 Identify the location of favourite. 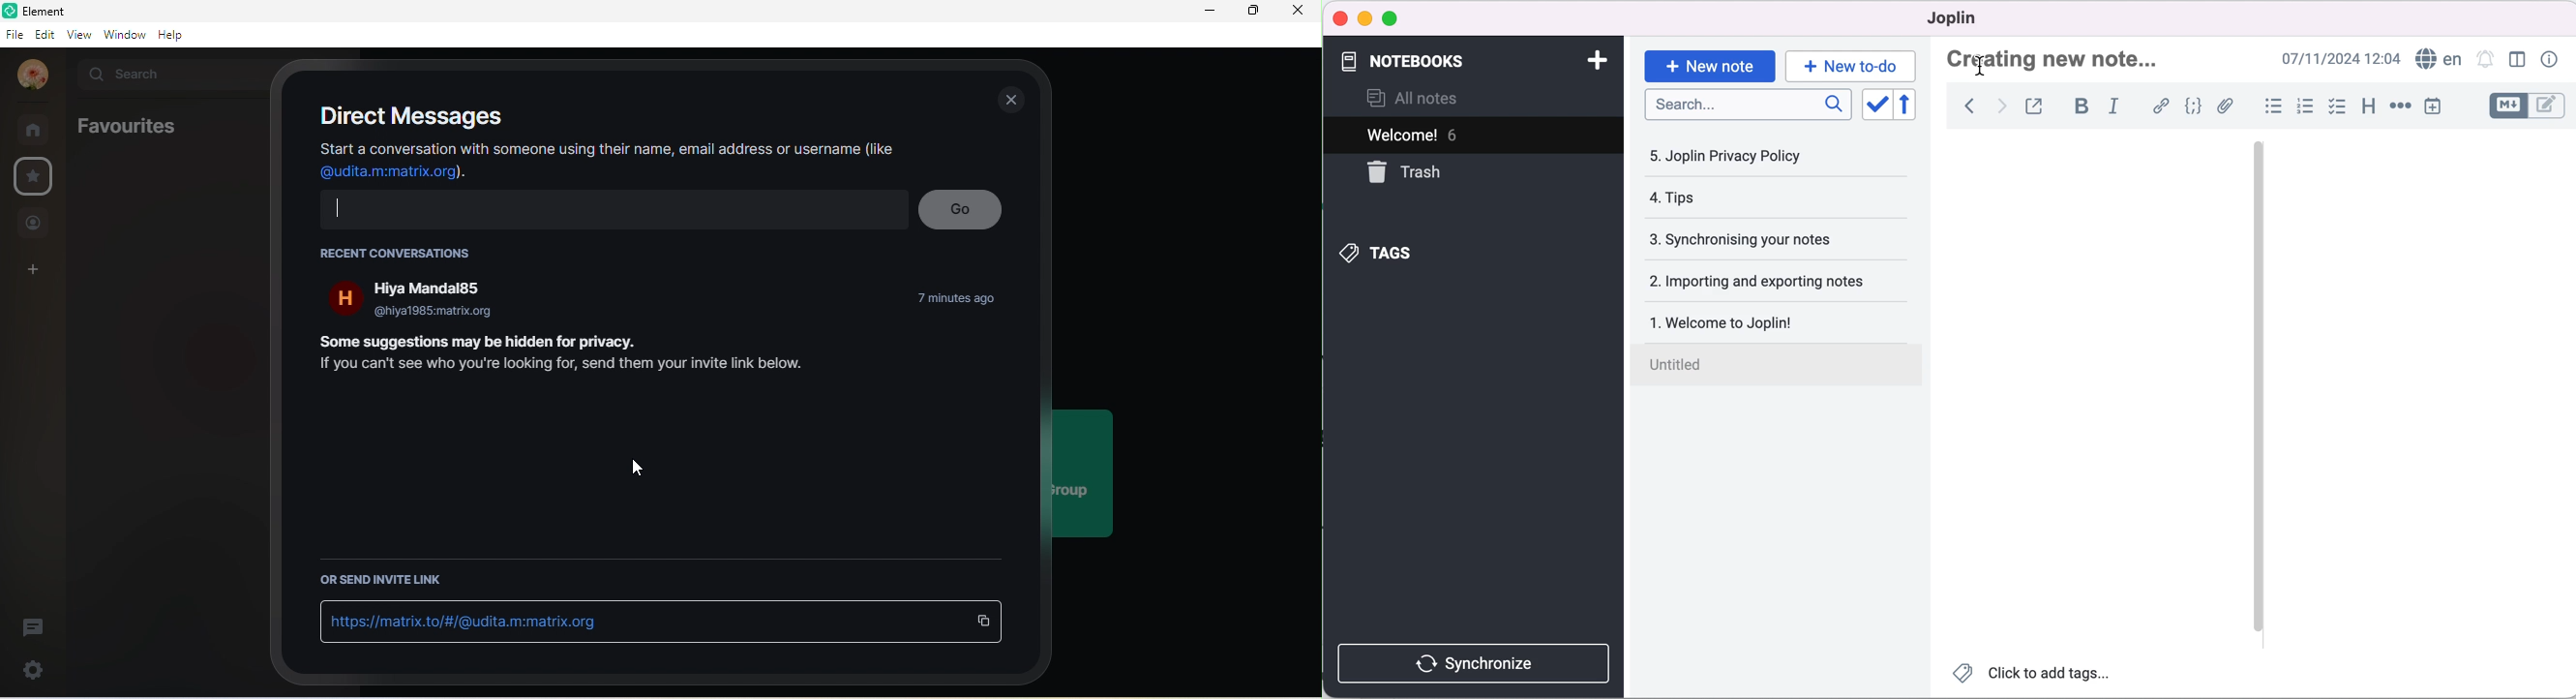
(37, 175).